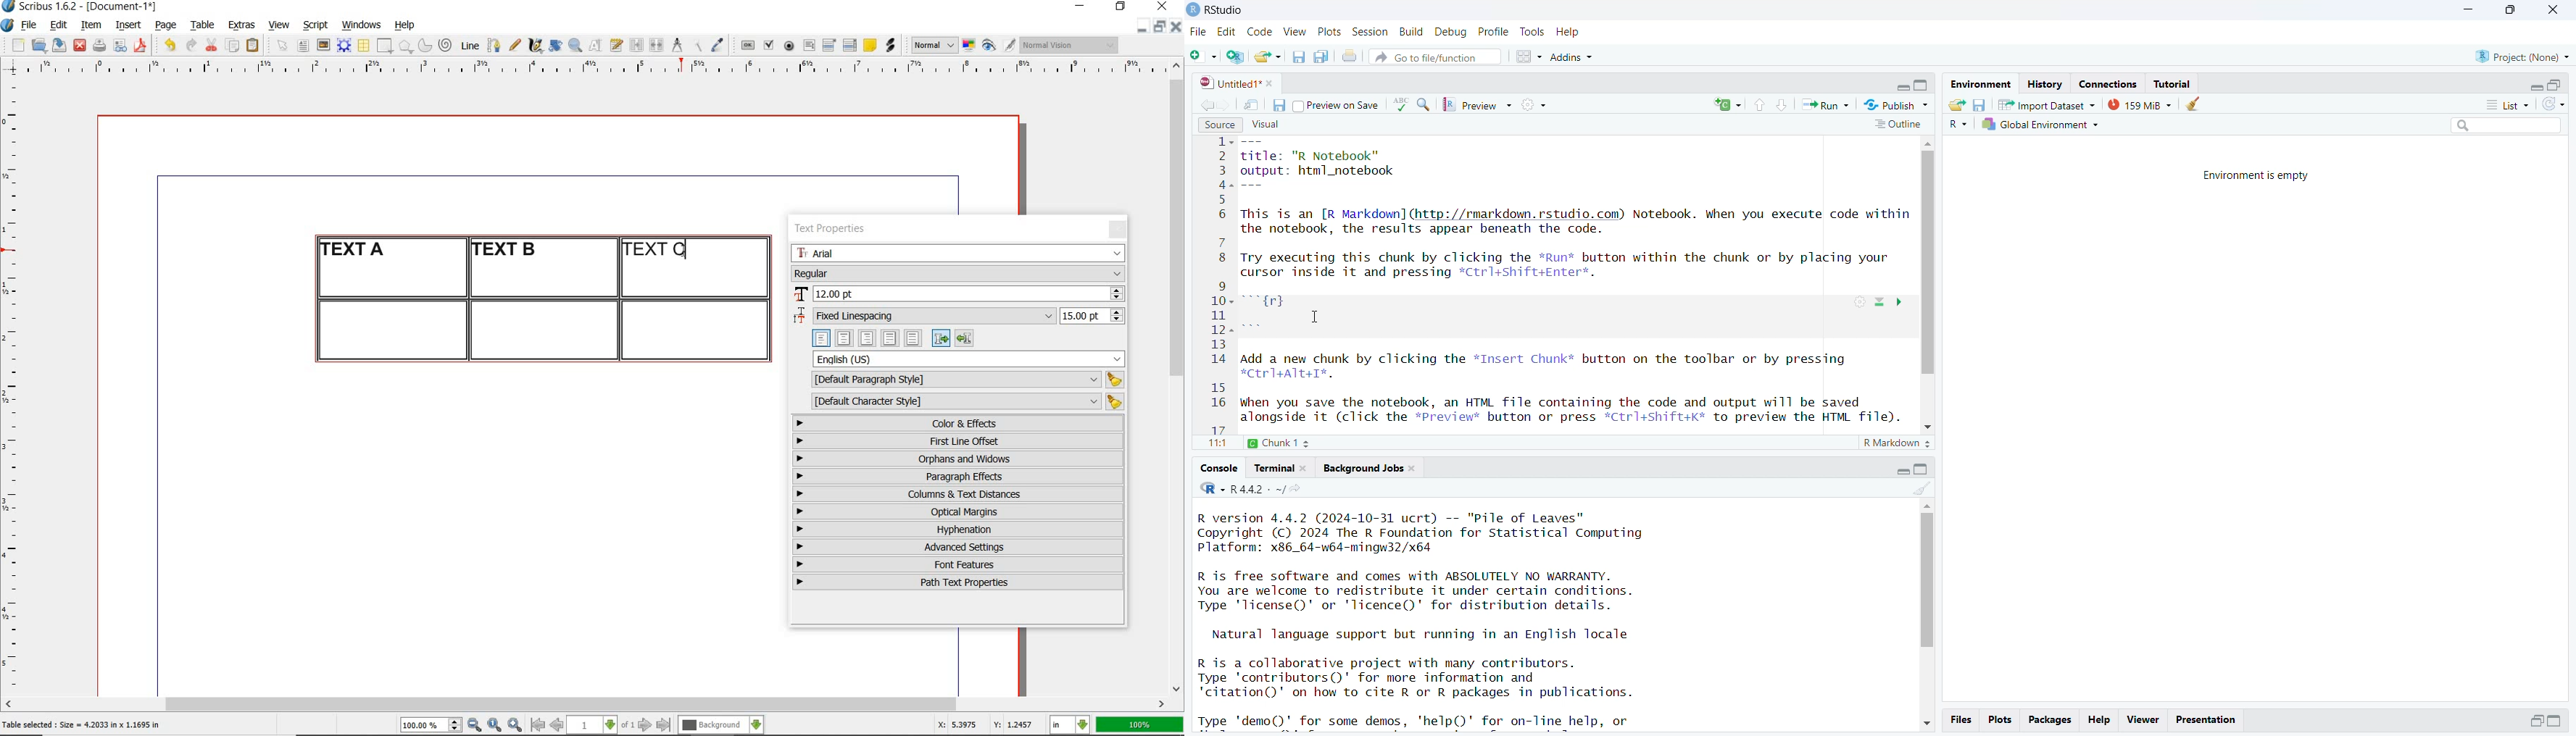  I want to click on font style, so click(959, 273).